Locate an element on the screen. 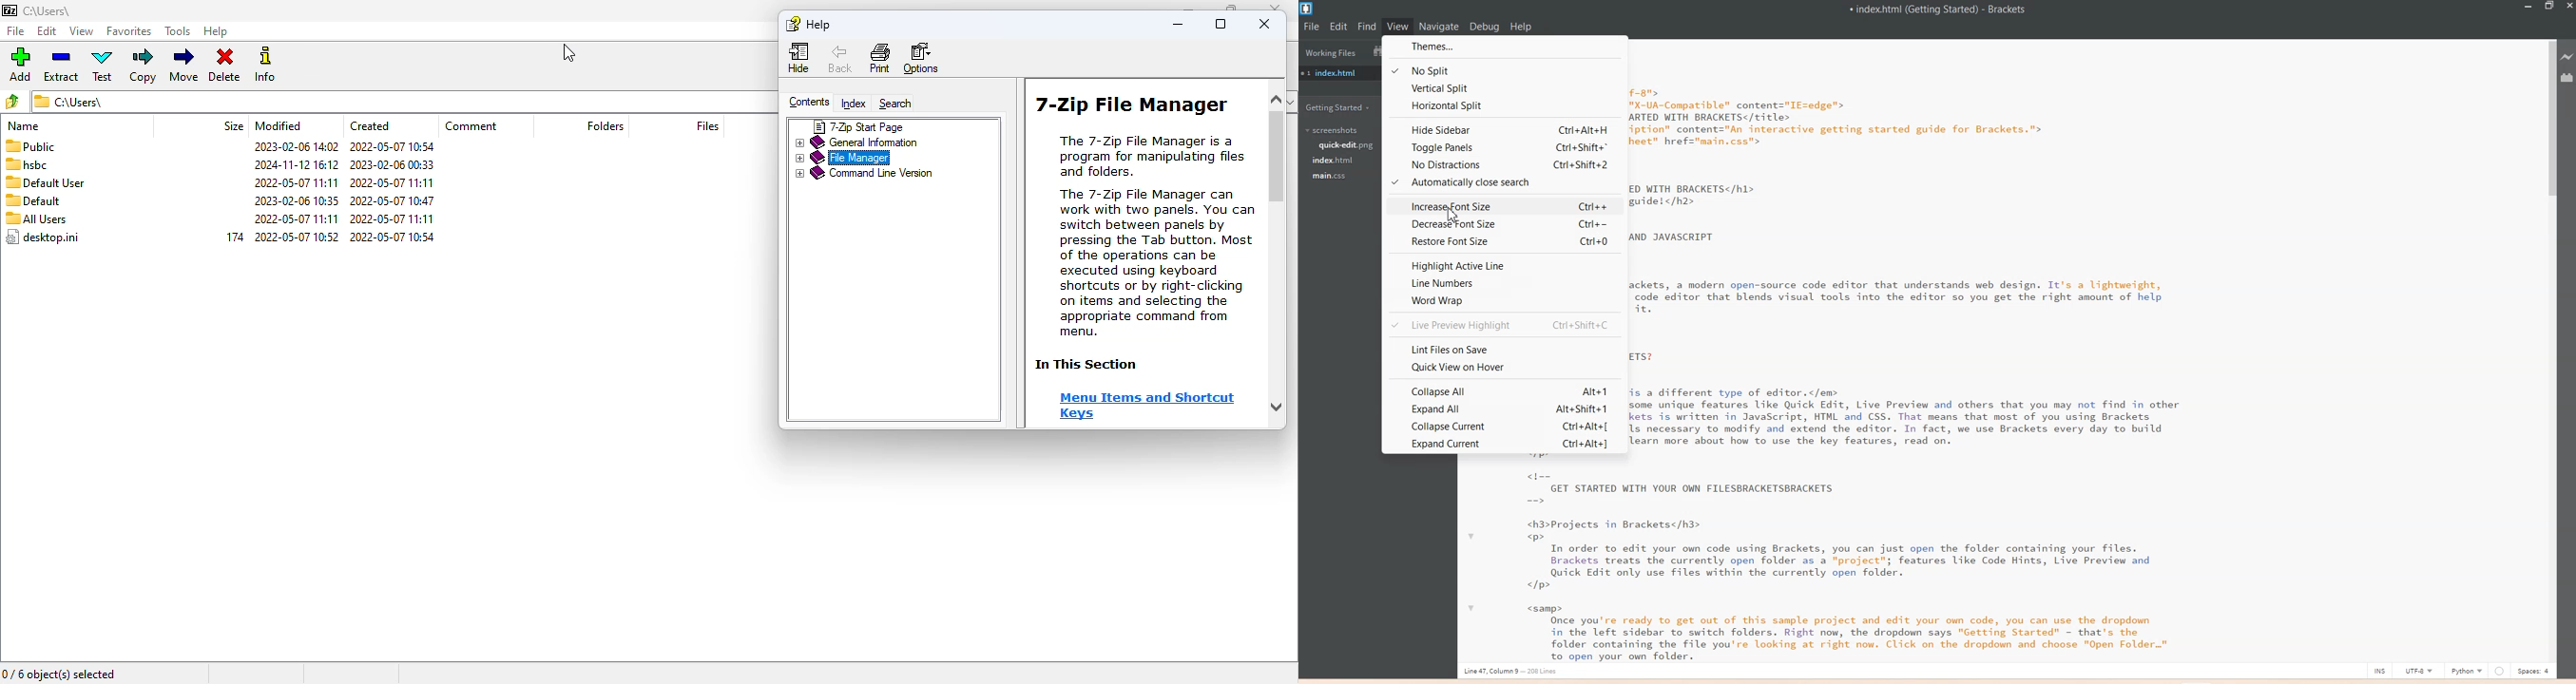 Image resolution: width=2576 pixels, height=700 pixels. Horizontal Split is located at coordinates (1505, 106).